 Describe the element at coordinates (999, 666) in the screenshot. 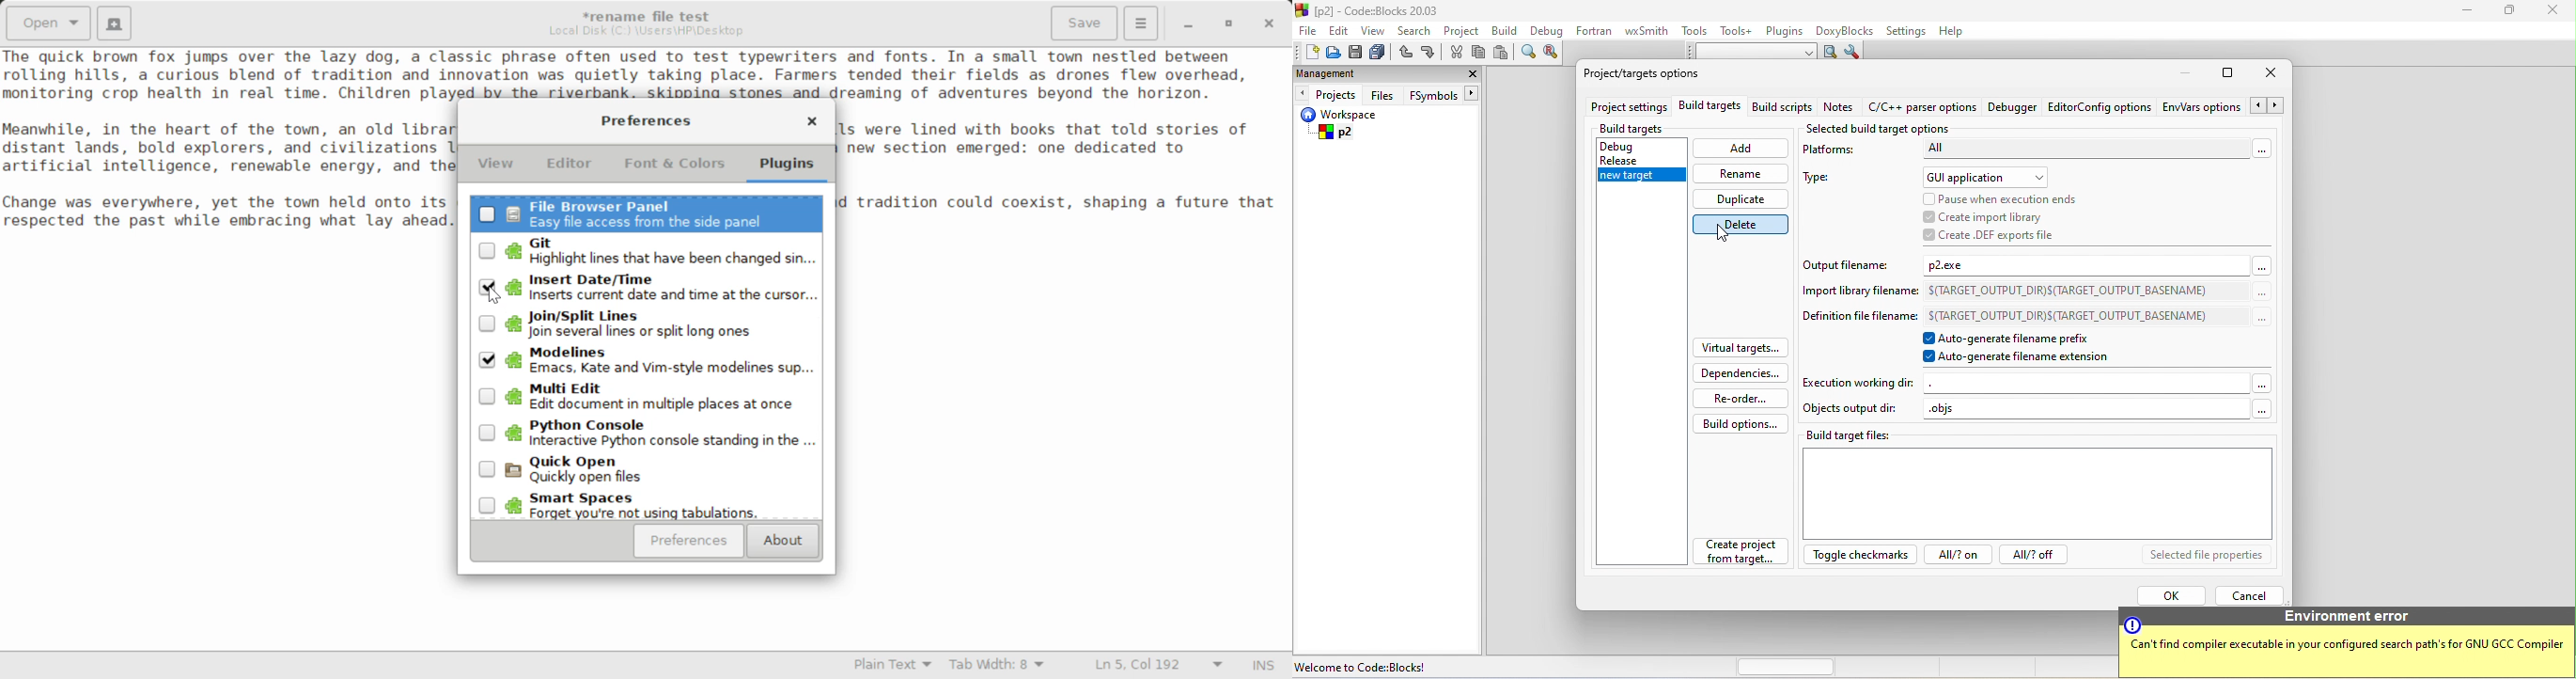

I see `Tab Width ` at that location.